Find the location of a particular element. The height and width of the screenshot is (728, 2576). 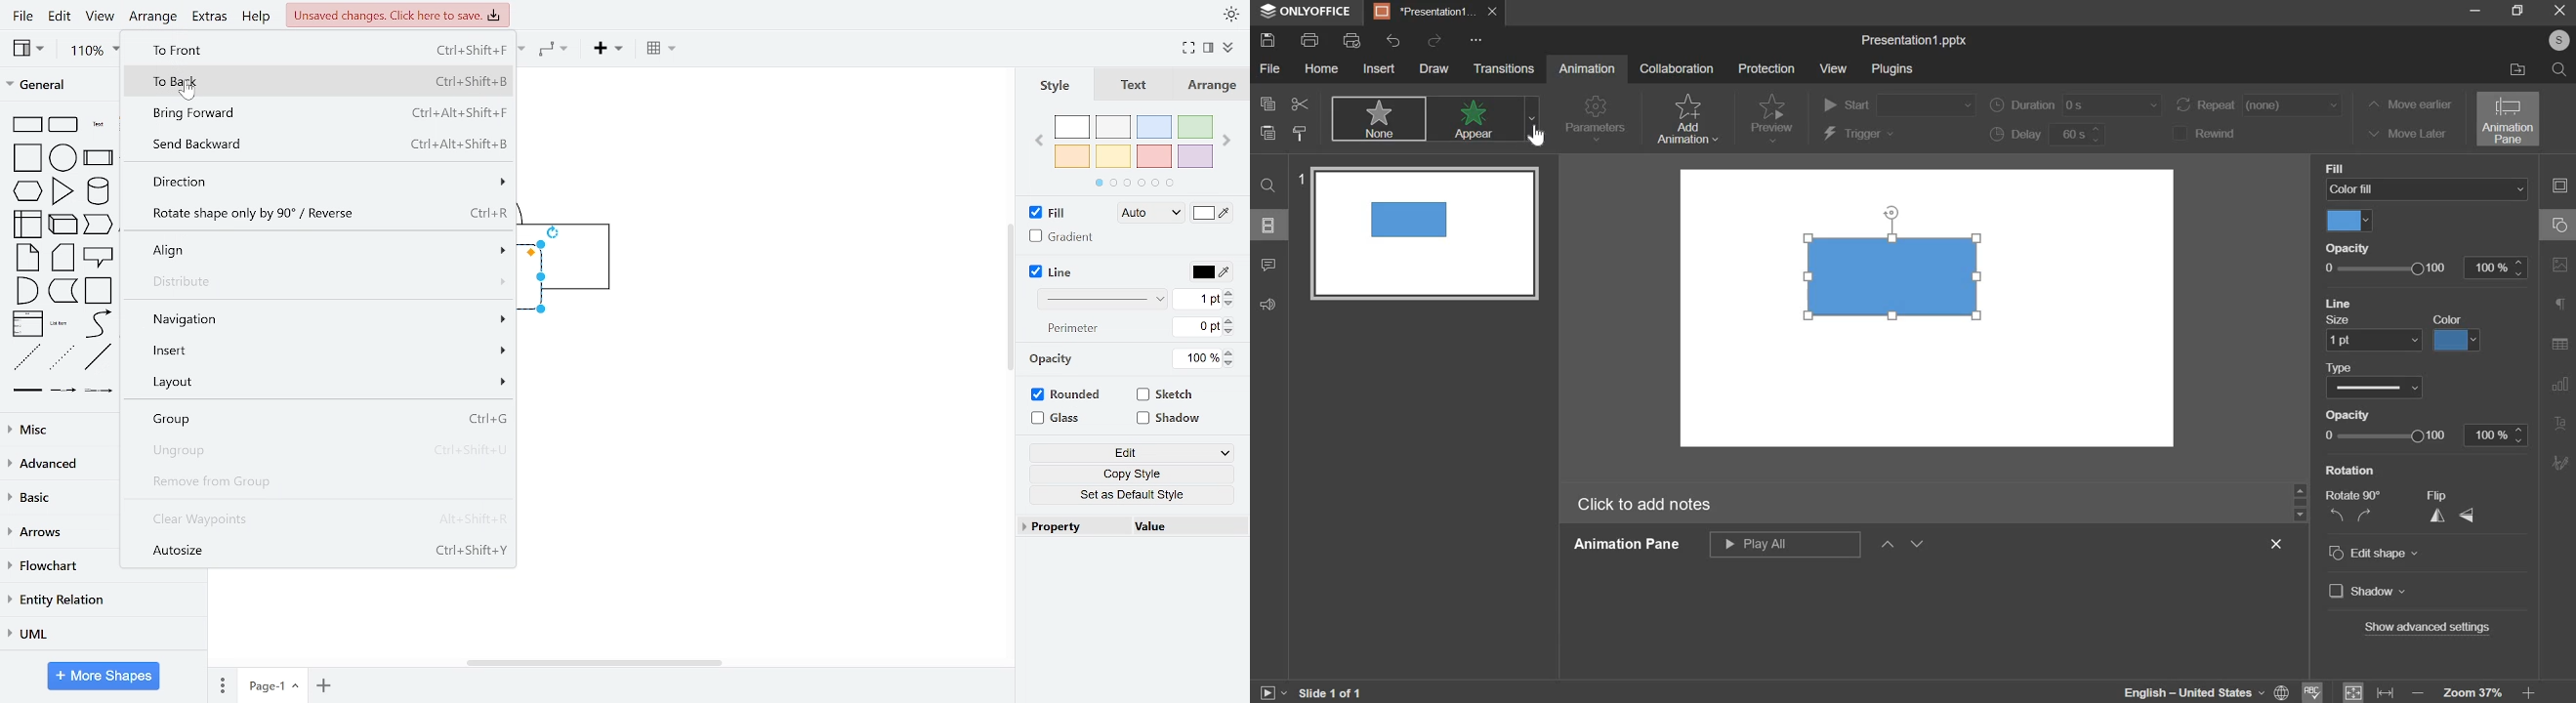

next is located at coordinates (1226, 139).